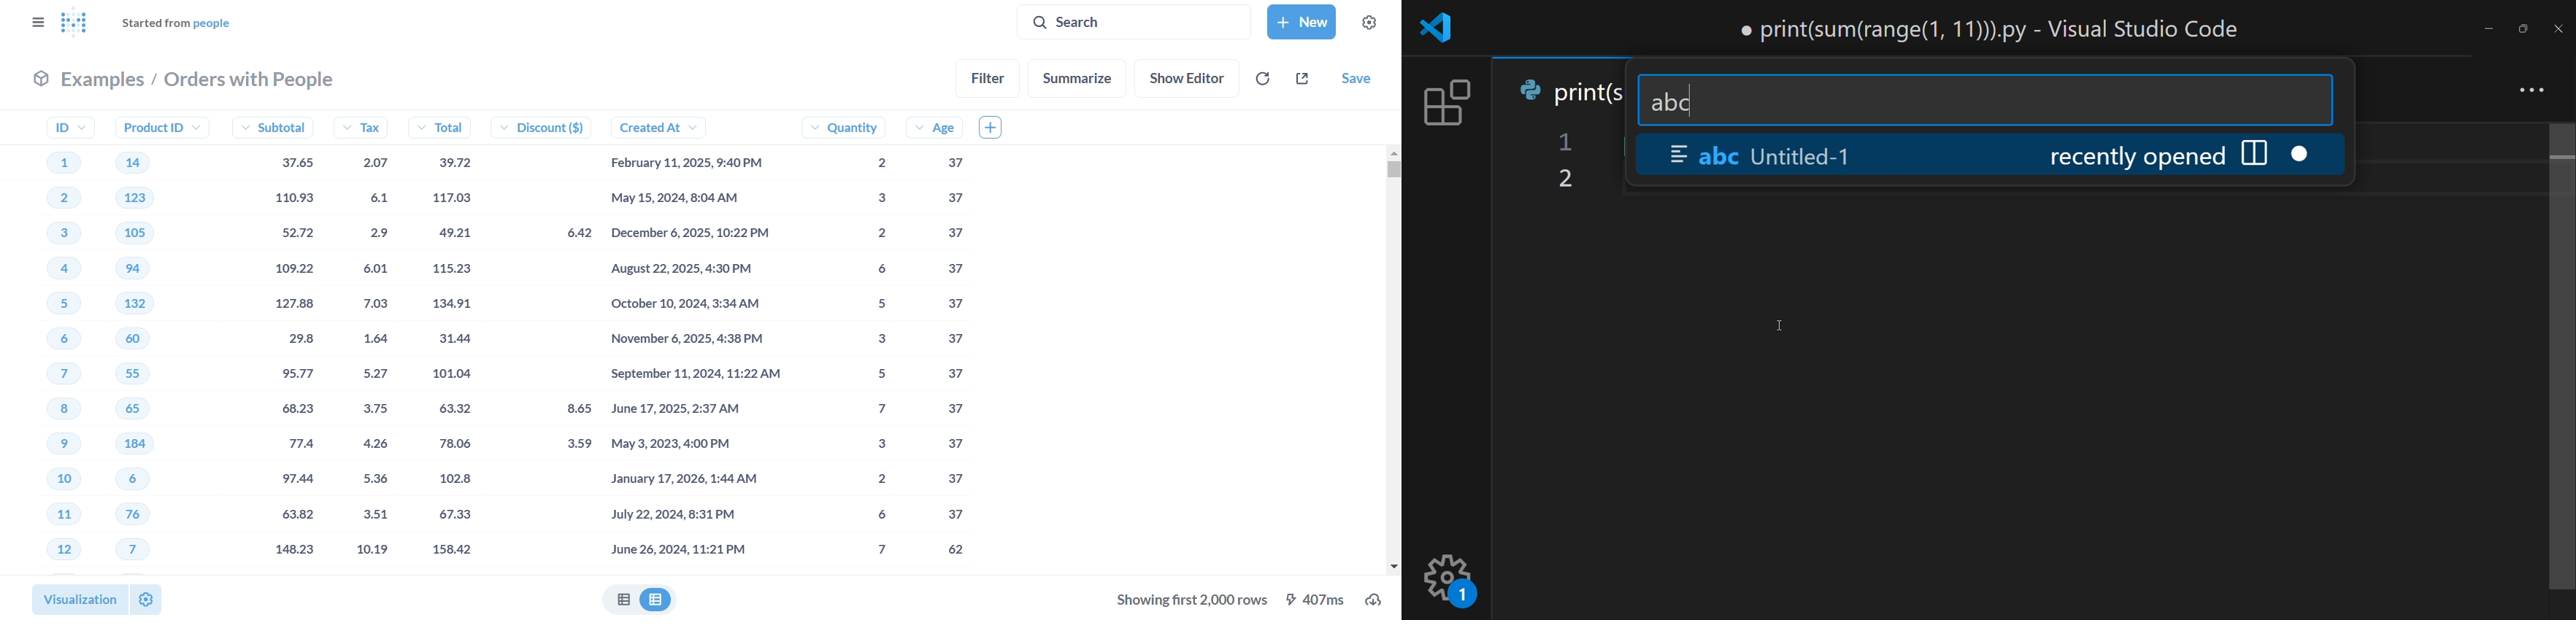 Image resolution: width=2576 pixels, height=644 pixels. What do you see at coordinates (75, 600) in the screenshot?
I see `visualization` at bounding box center [75, 600].